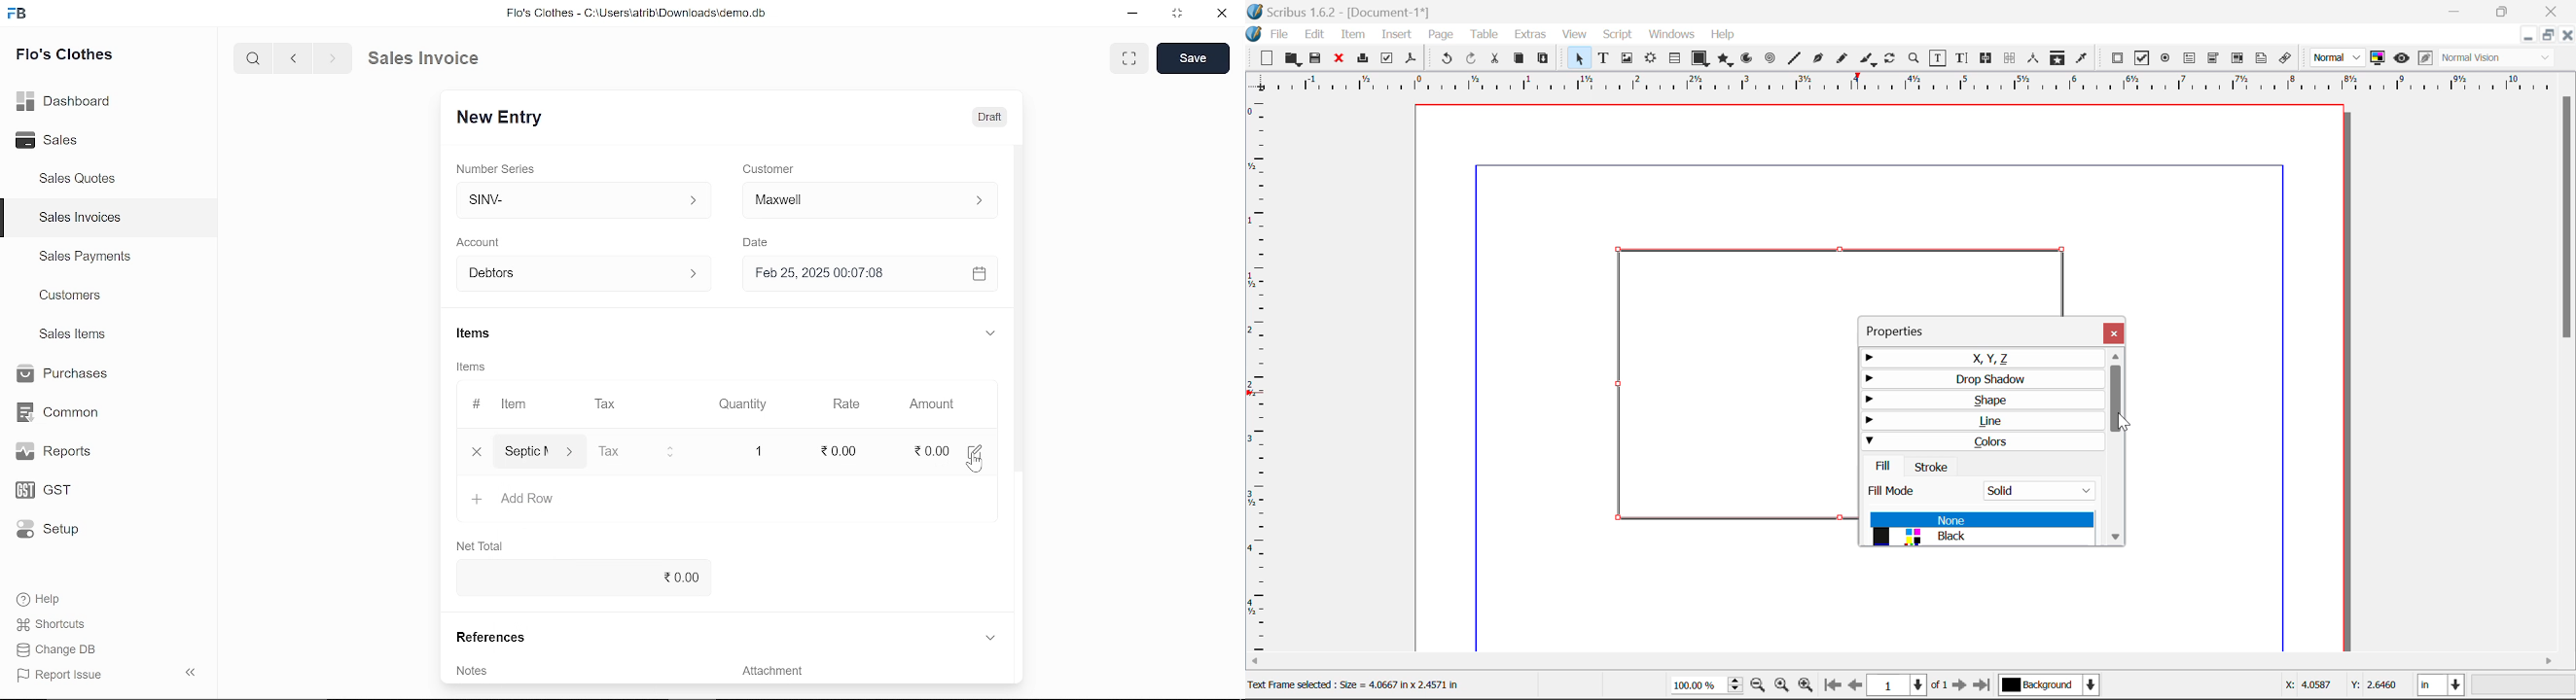 The height and width of the screenshot is (700, 2576). I want to click on References., so click(493, 638).